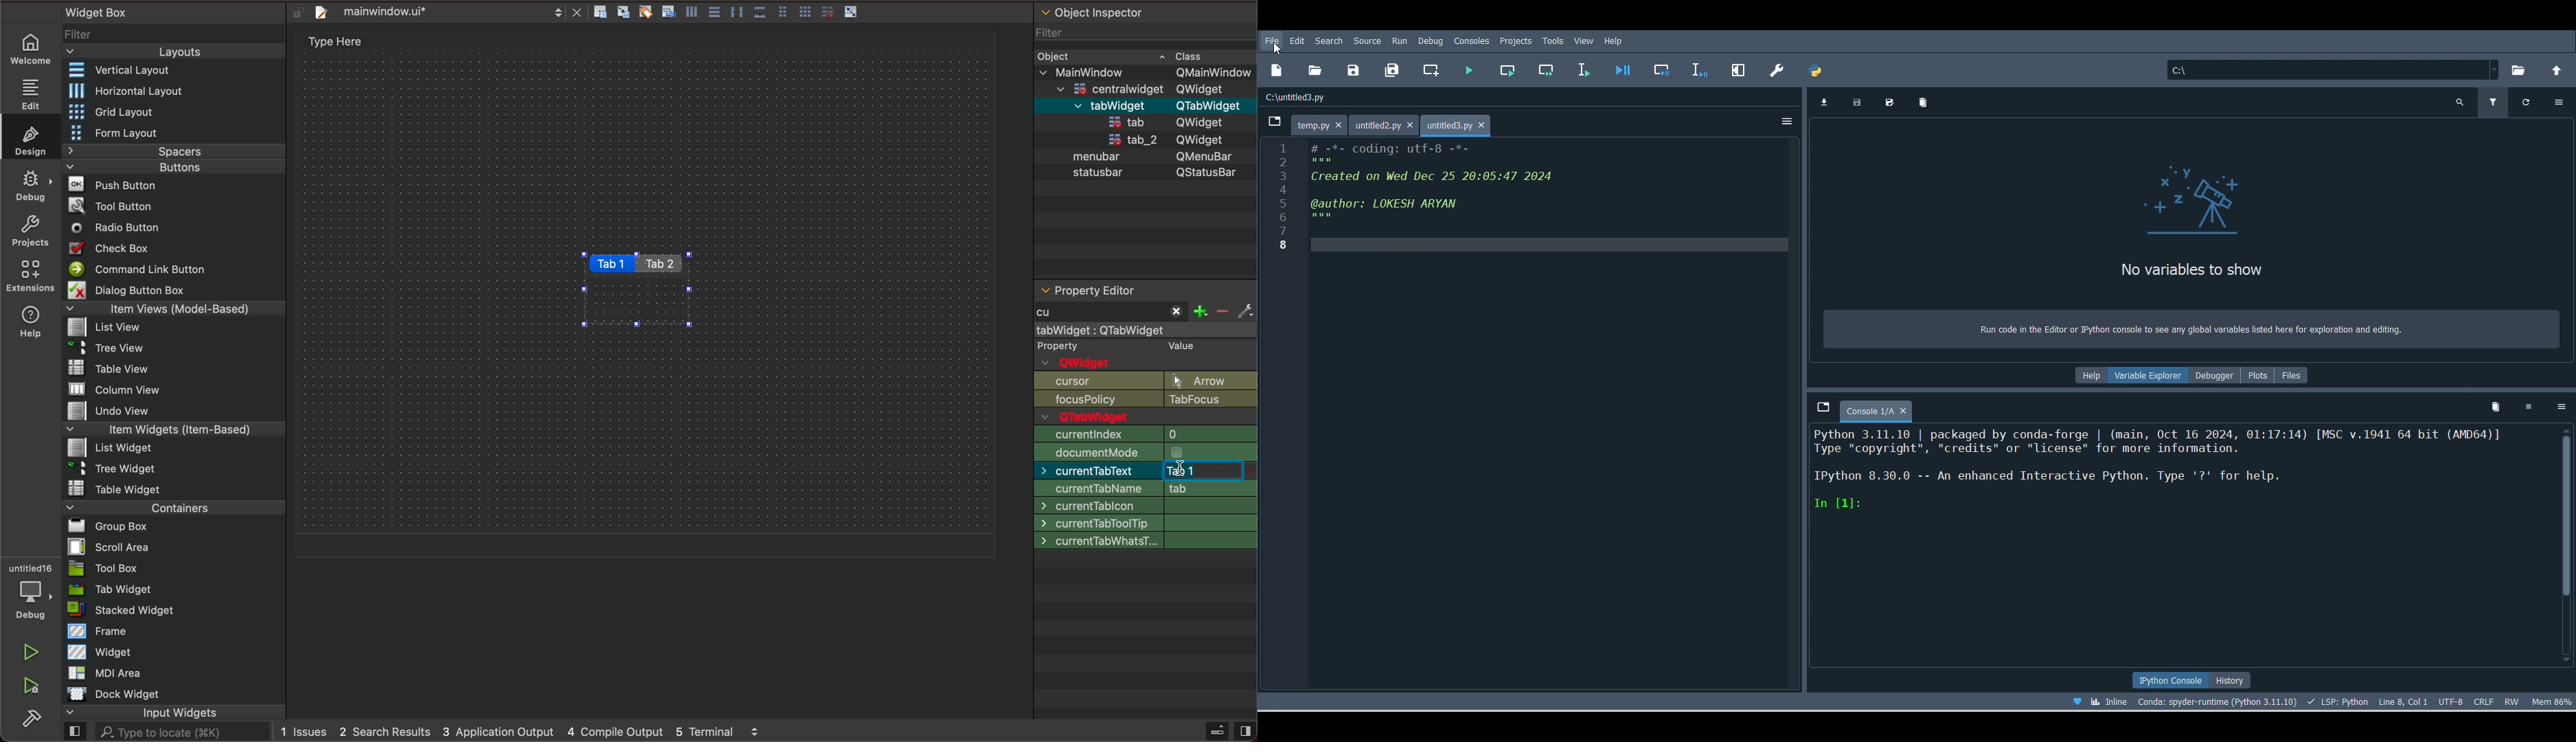 This screenshot has height=756, width=2576. Describe the element at coordinates (108, 347) in the screenshot. I see ` Tree View` at that location.